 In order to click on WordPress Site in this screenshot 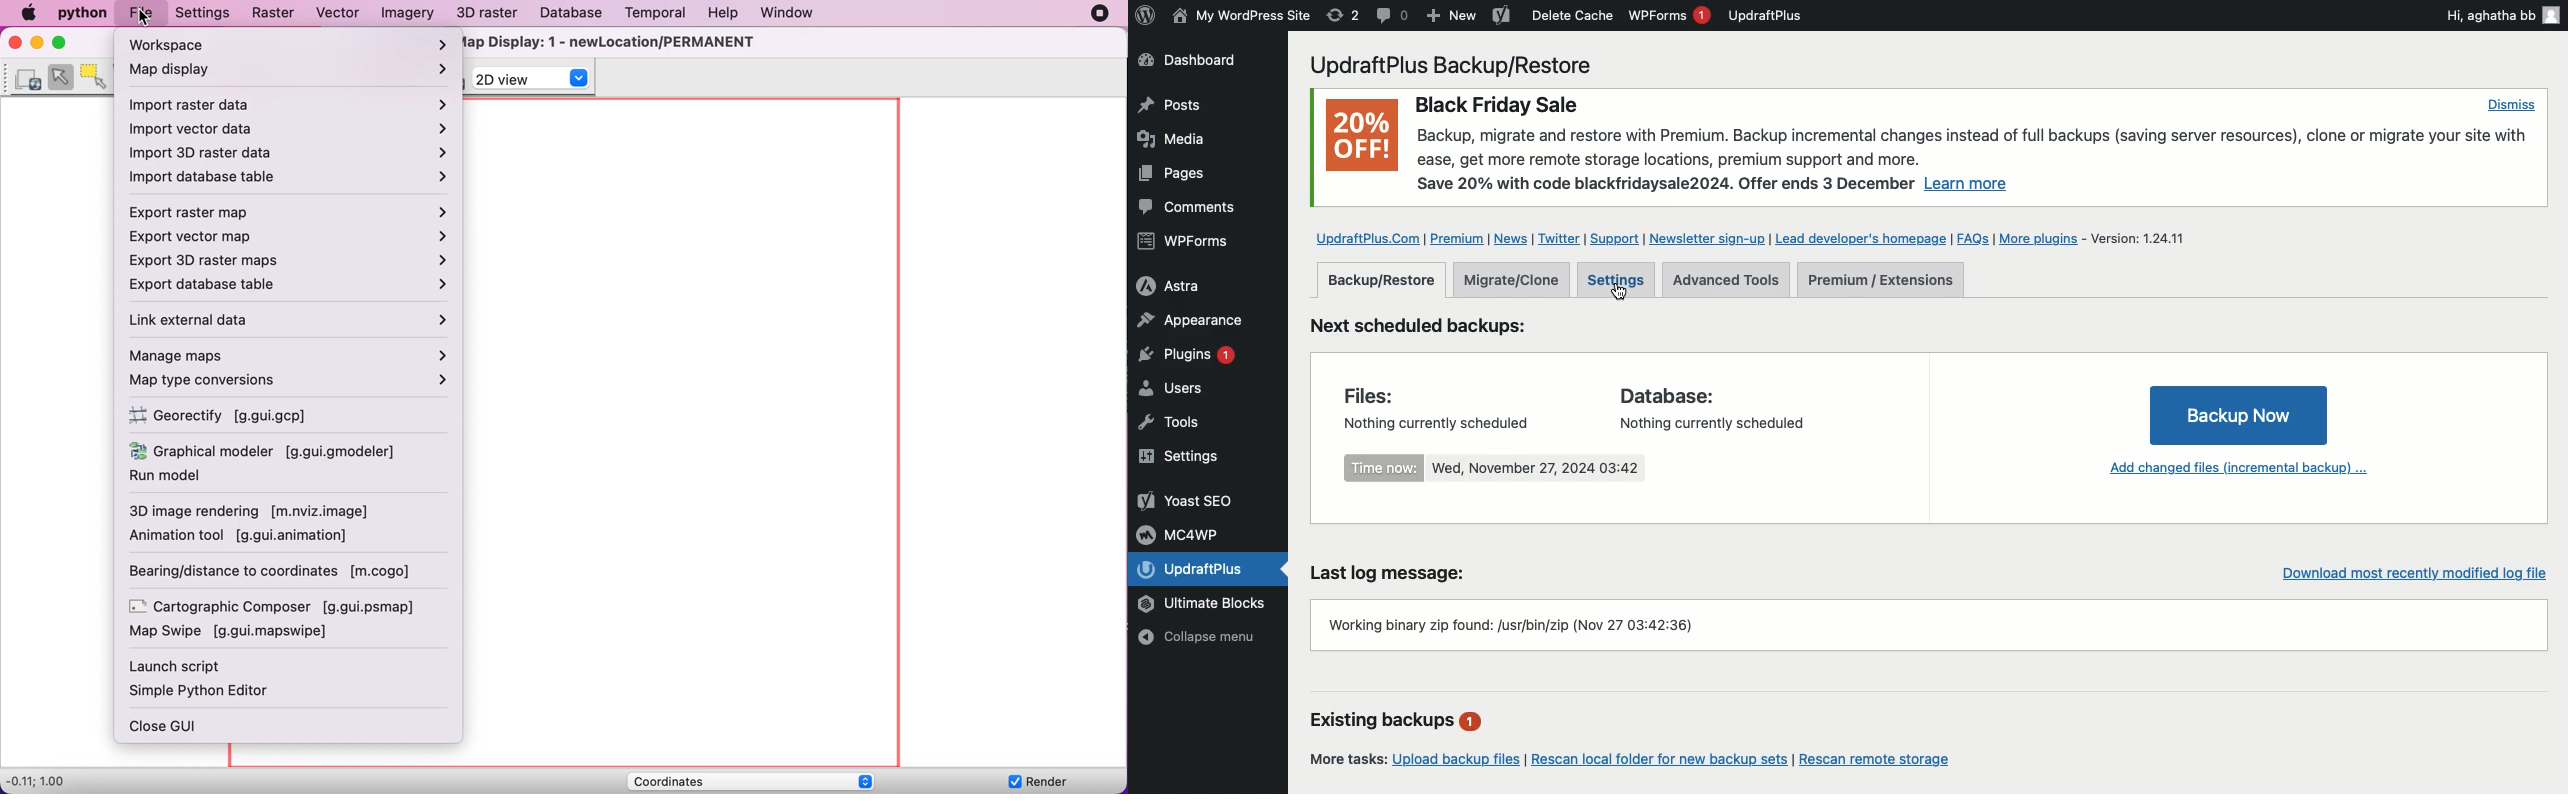, I will do `click(1239, 16)`.